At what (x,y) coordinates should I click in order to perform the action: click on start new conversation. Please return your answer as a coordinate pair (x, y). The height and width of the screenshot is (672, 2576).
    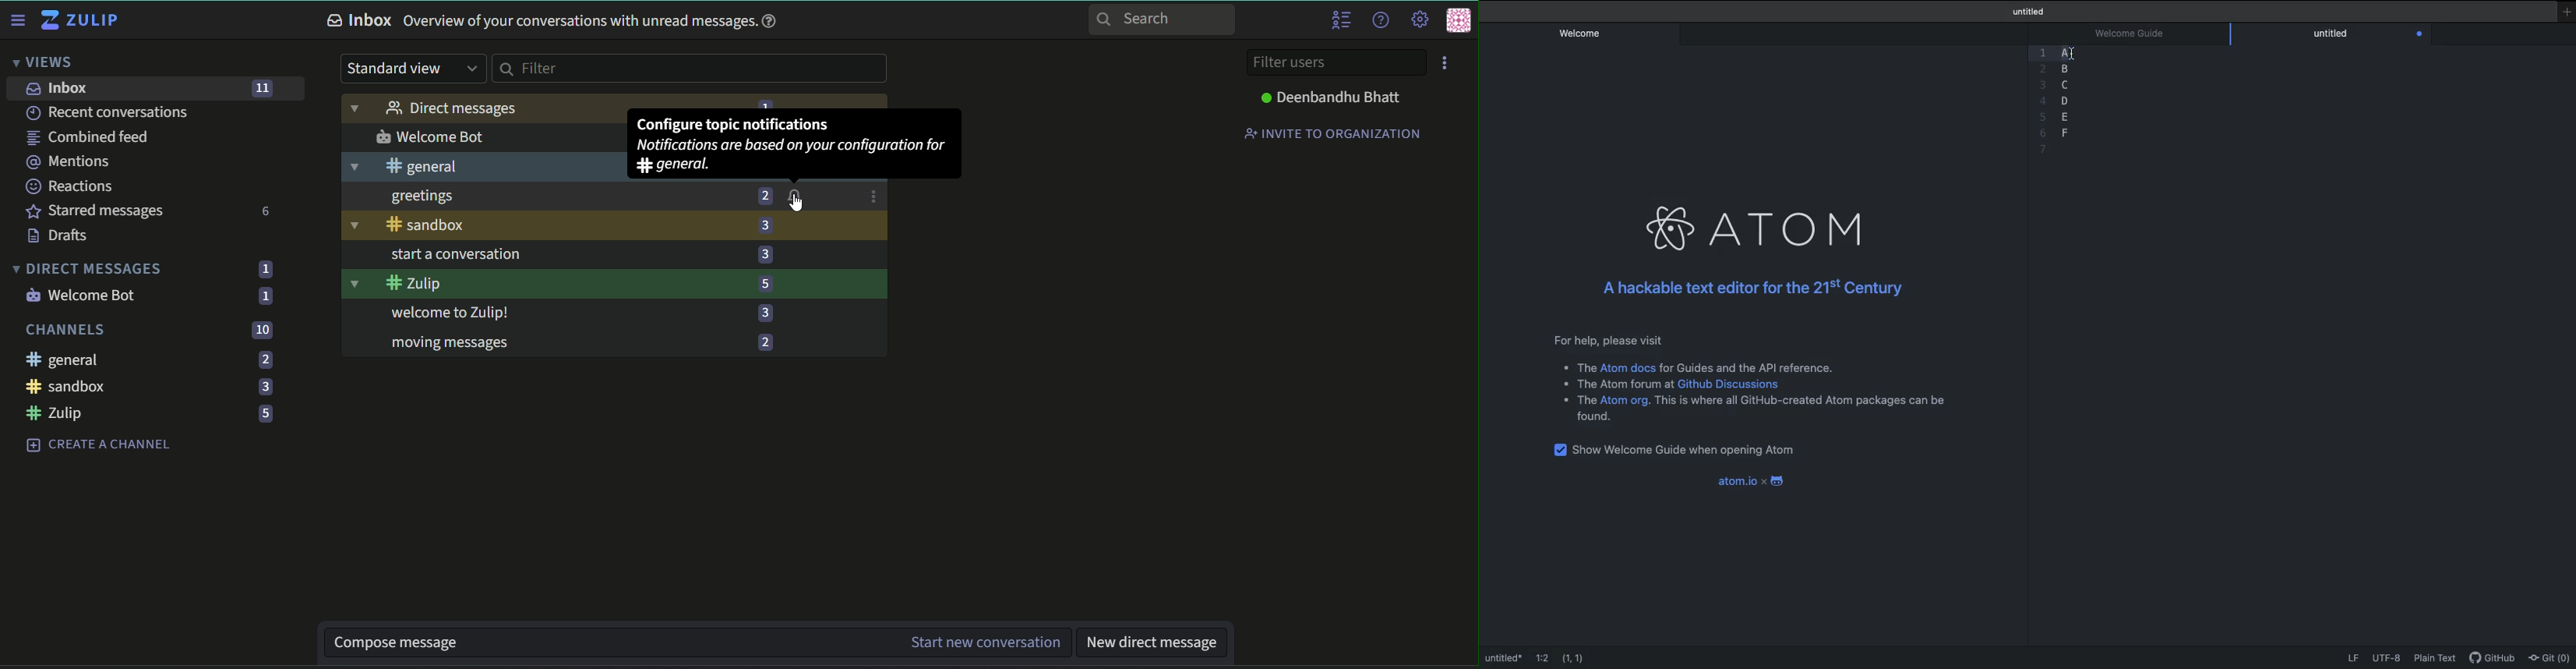
    Looking at the image, I should click on (982, 642).